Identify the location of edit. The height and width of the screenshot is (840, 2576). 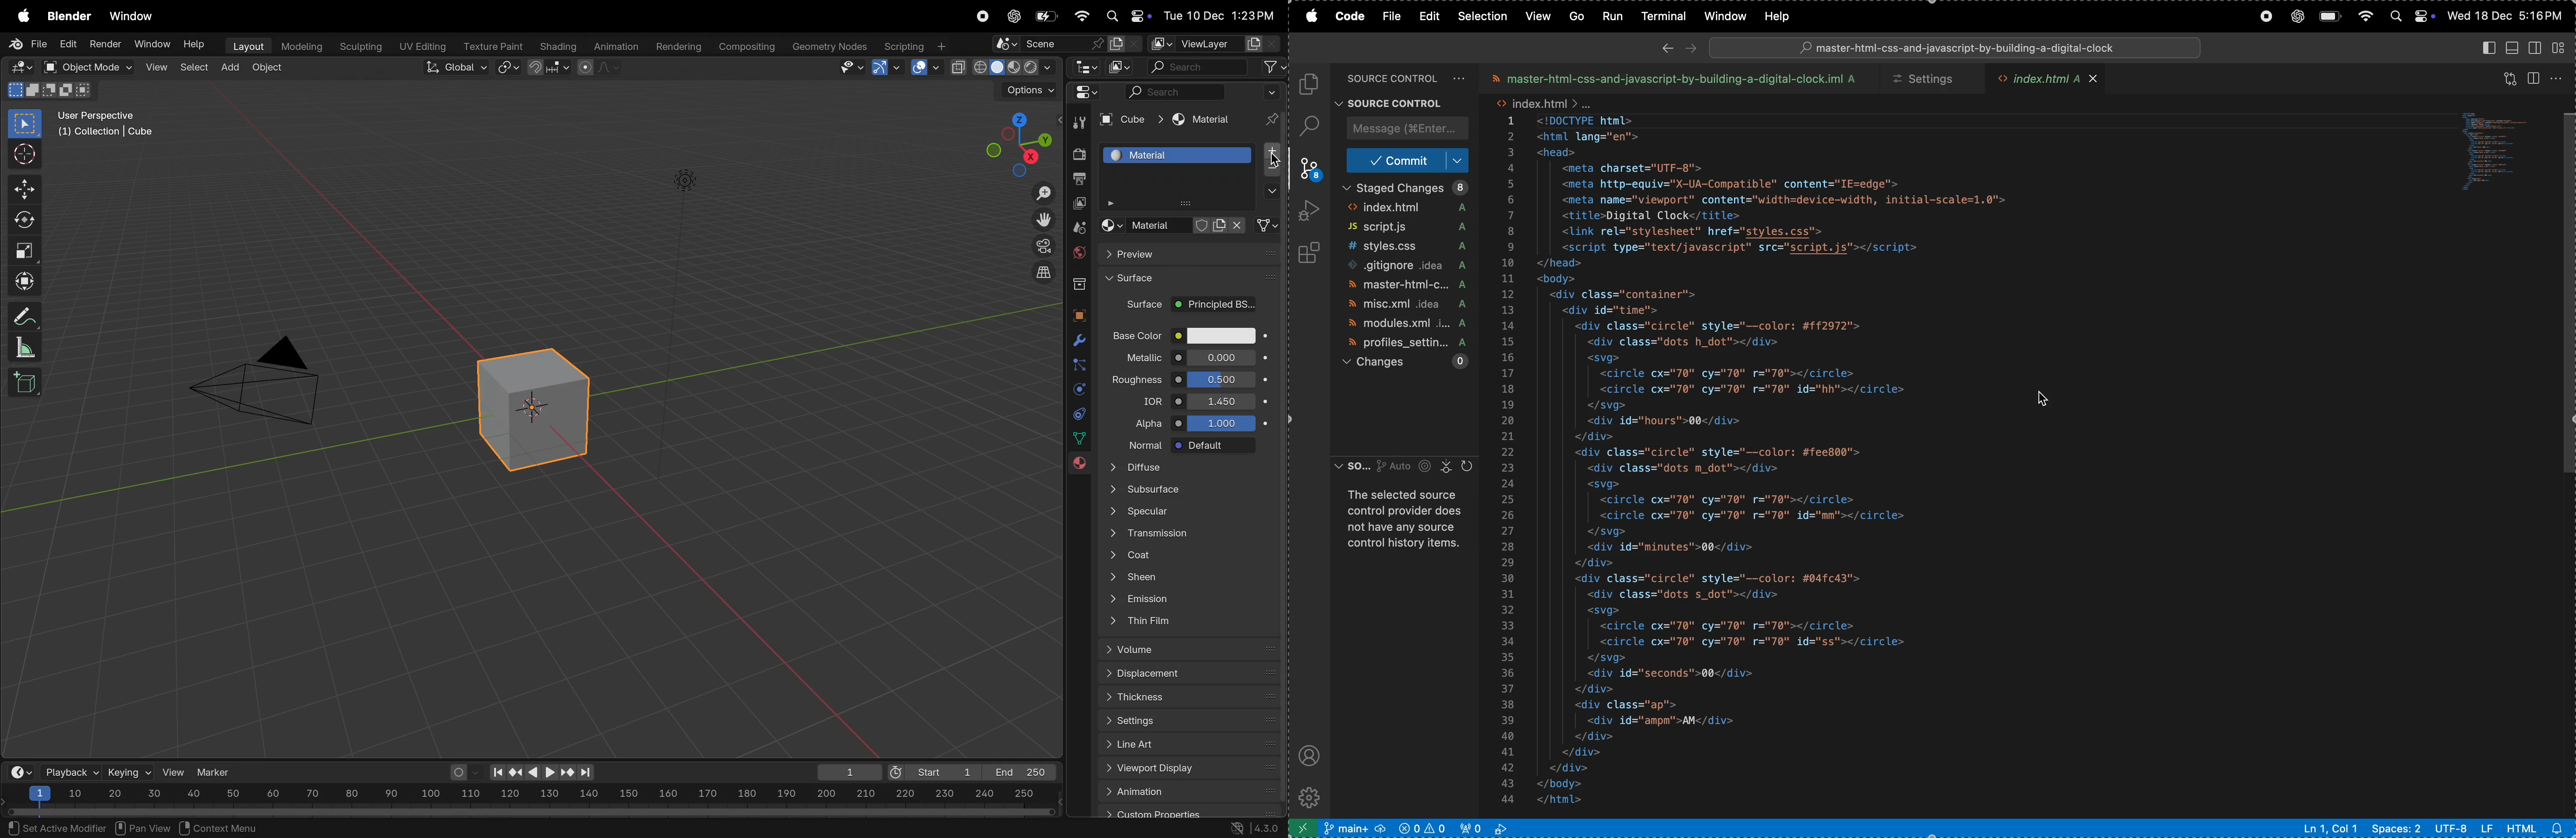
(1432, 16).